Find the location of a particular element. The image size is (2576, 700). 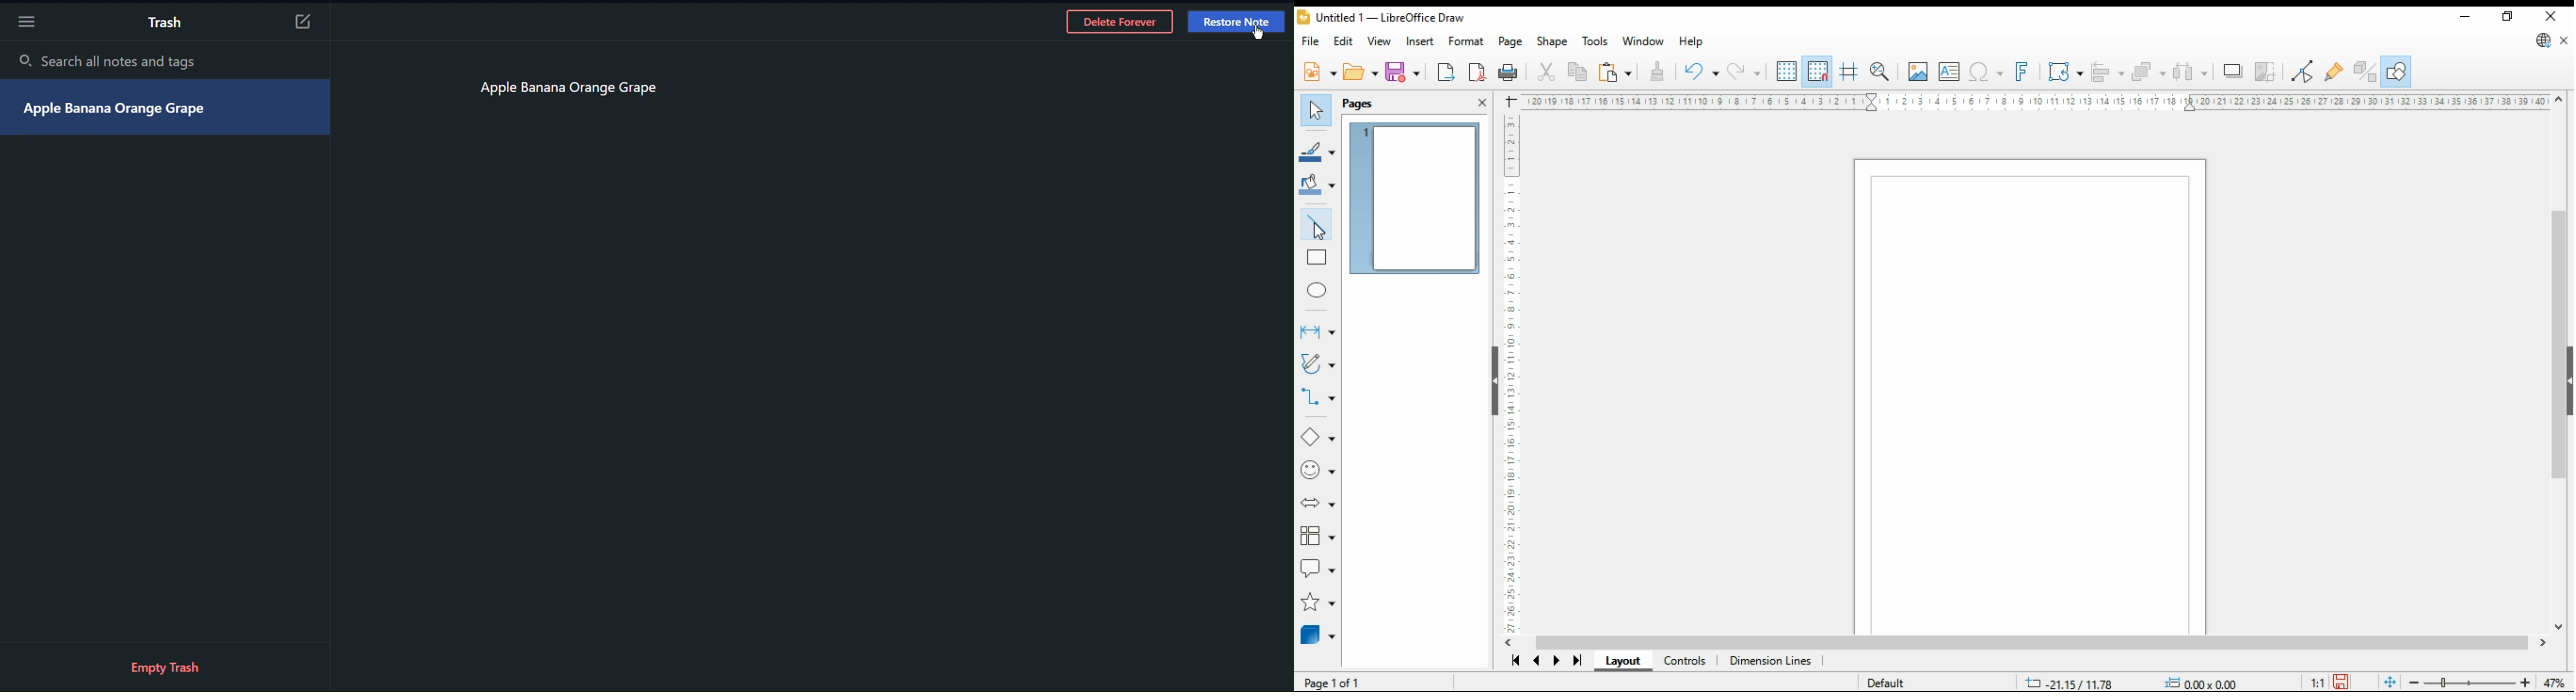

paste is located at coordinates (1613, 72).